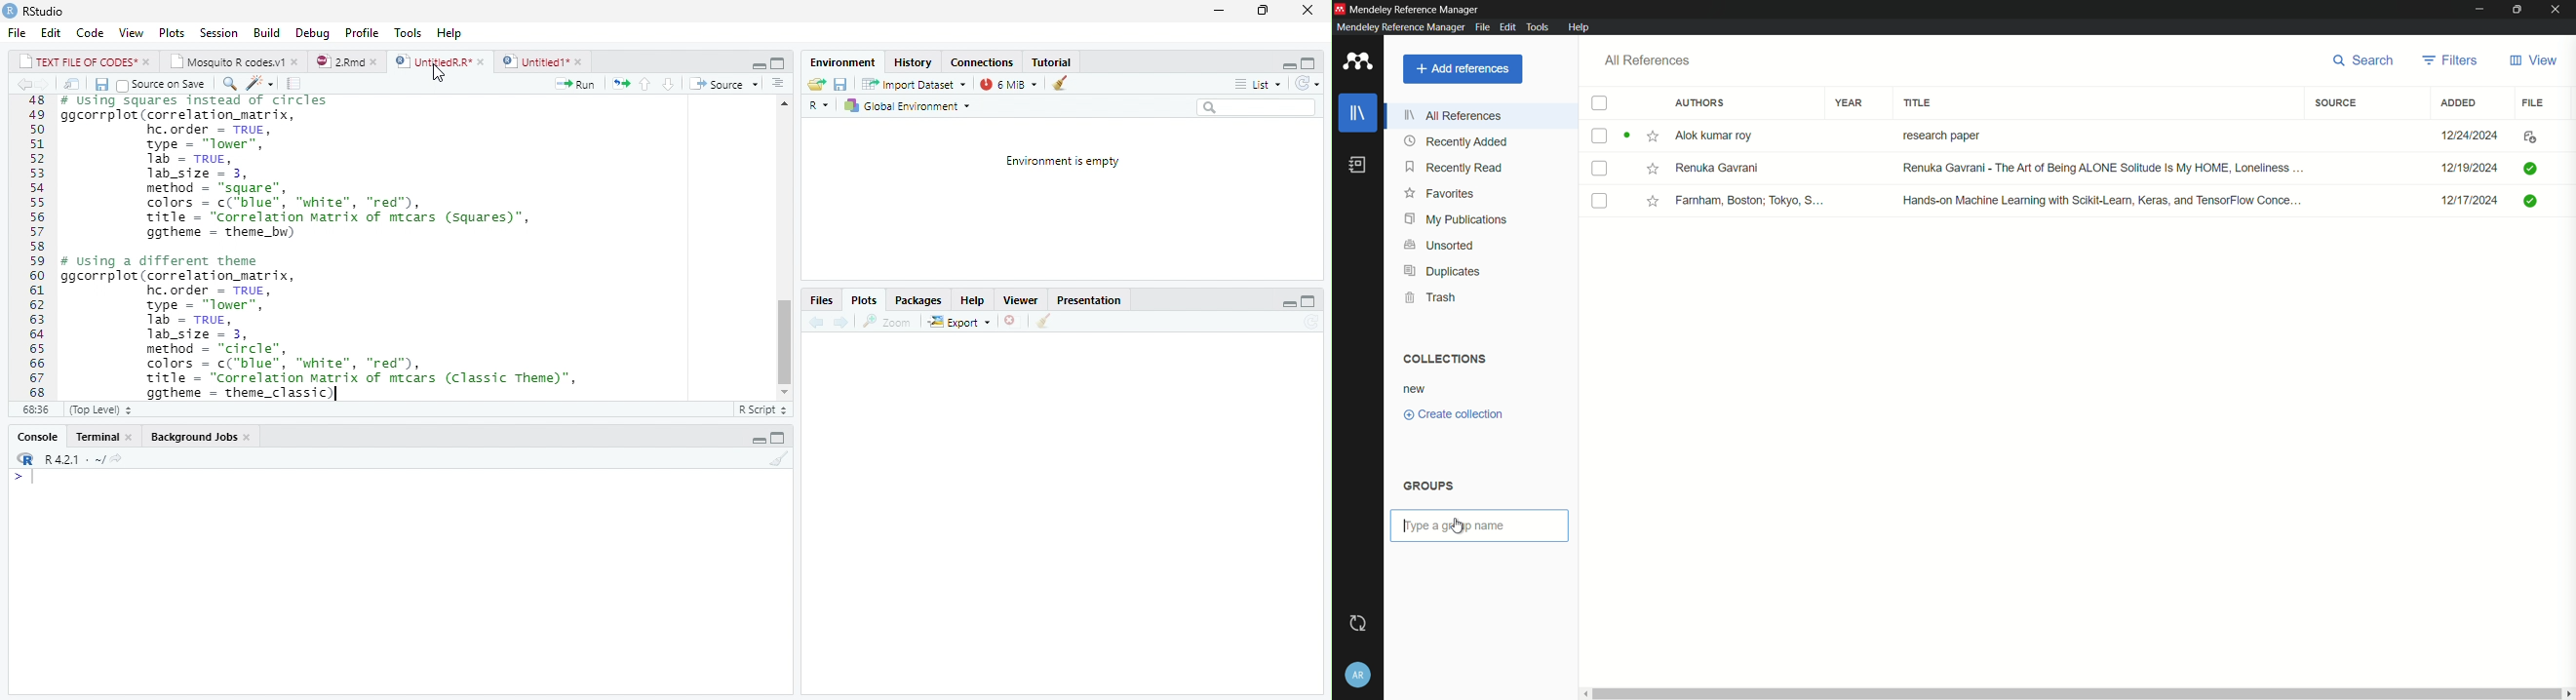 This screenshot has width=2576, height=700. What do you see at coordinates (1310, 302) in the screenshot?
I see `hide console` at bounding box center [1310, 302].